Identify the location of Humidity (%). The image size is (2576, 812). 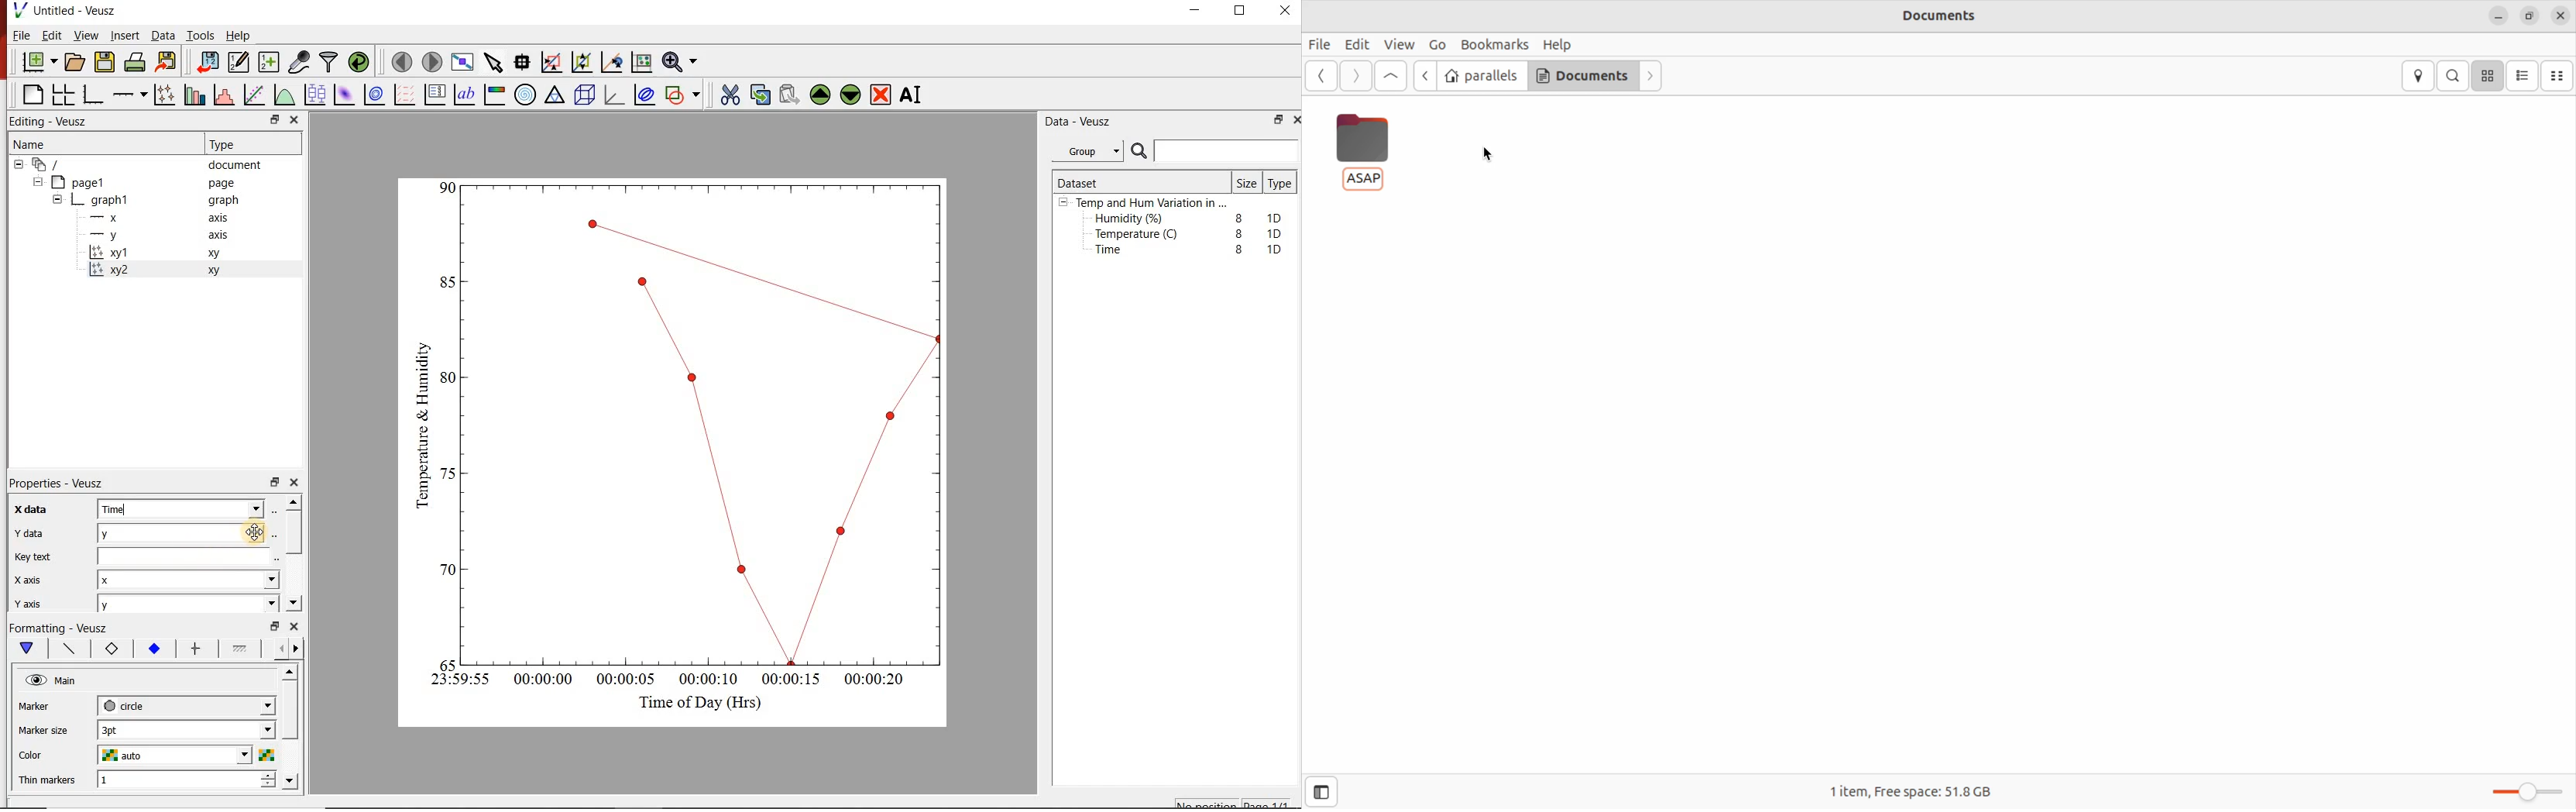
(1132, 219).